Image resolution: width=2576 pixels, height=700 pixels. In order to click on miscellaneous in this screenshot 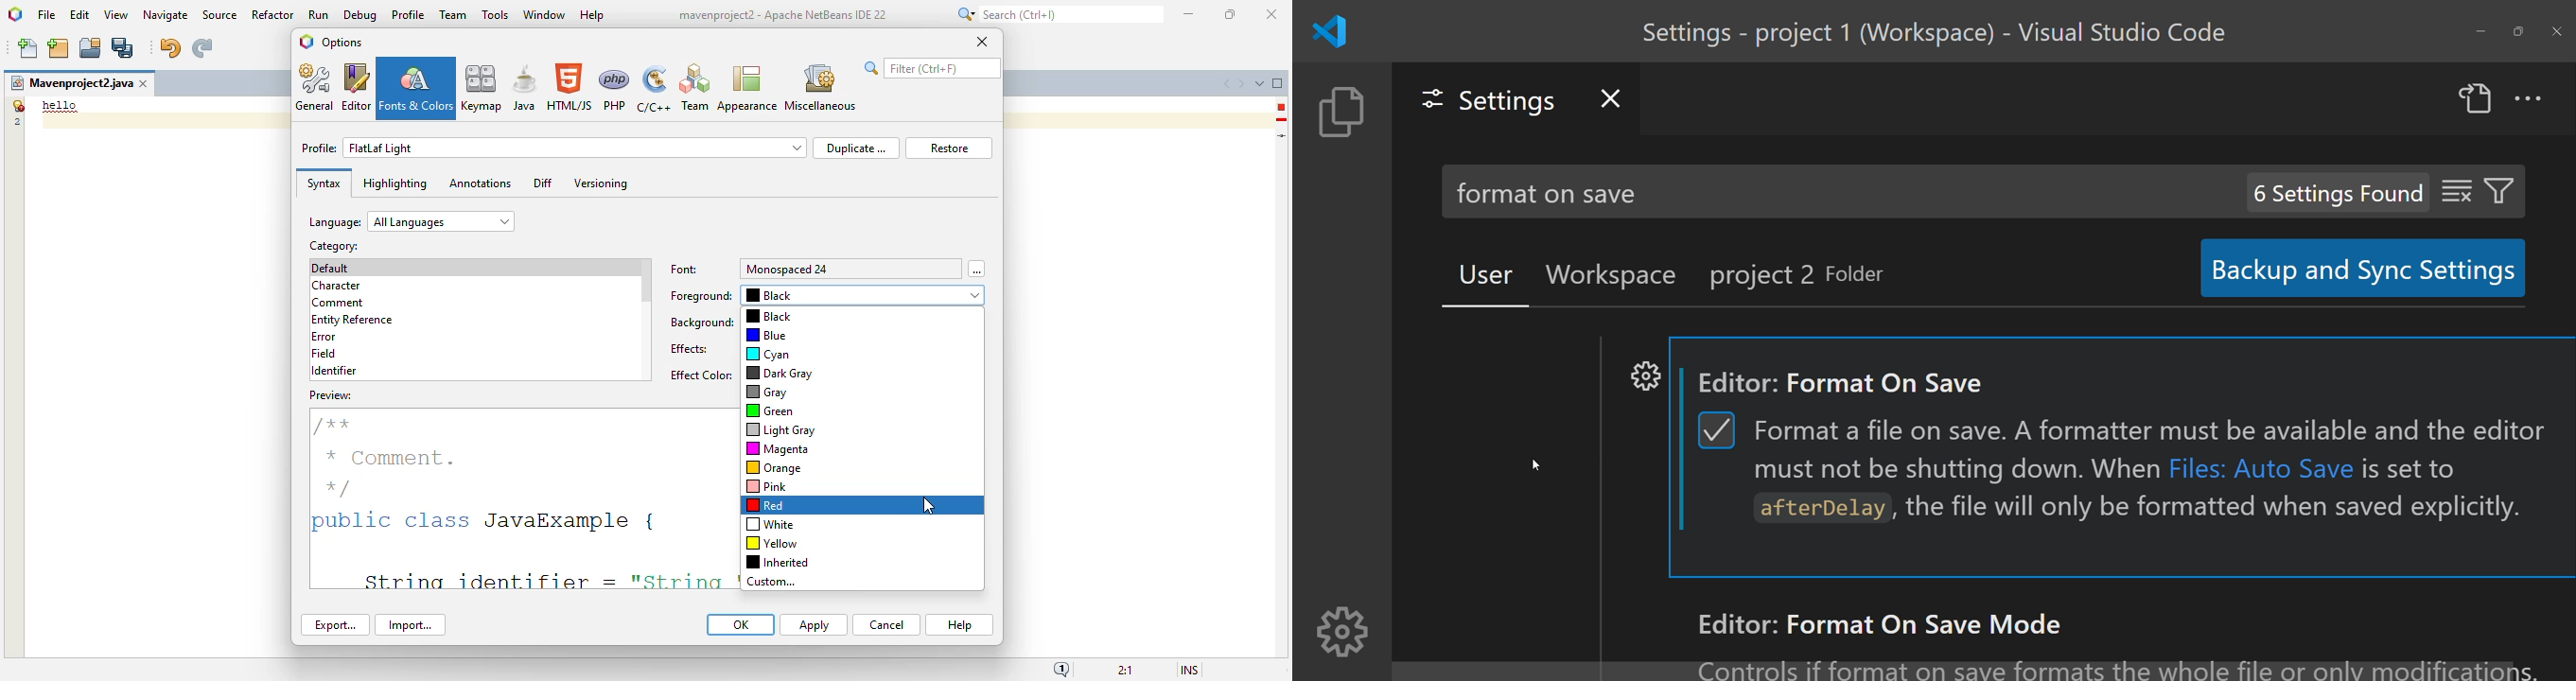, I will do `click(819, 88)`.